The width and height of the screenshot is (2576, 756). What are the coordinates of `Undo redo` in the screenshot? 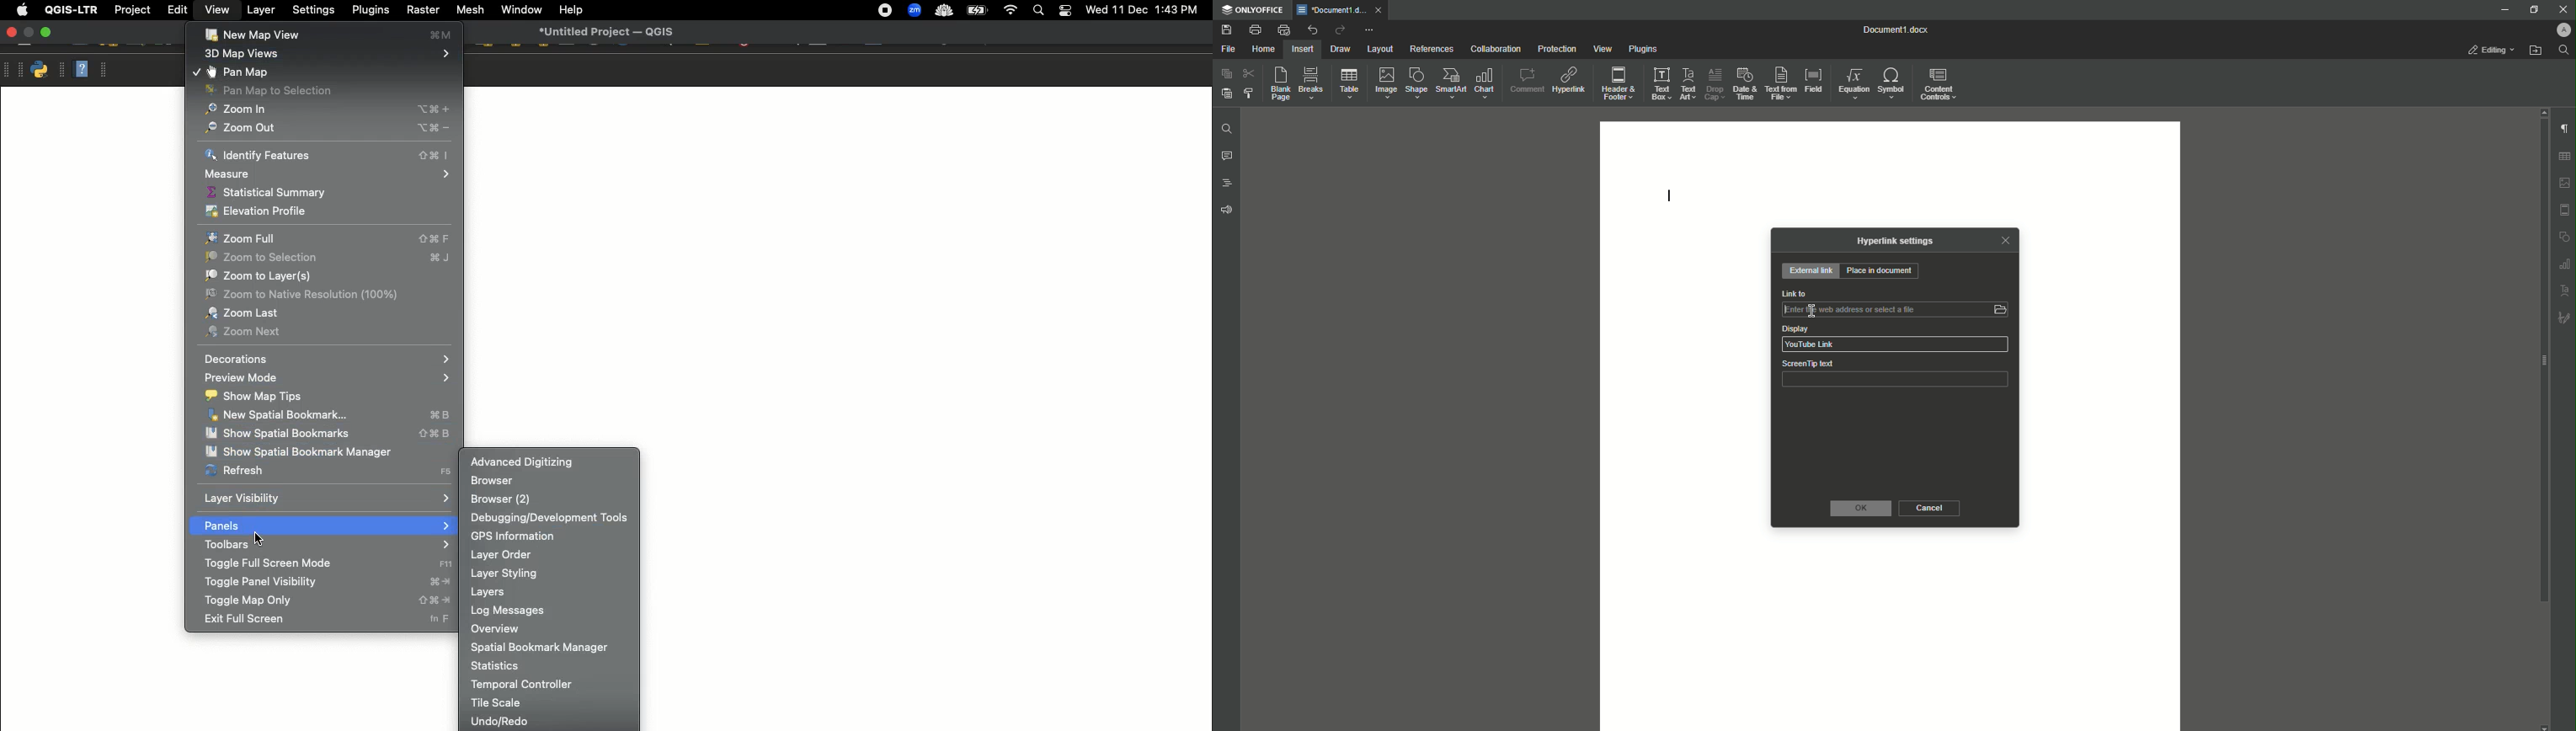 It's located at (545, 721).